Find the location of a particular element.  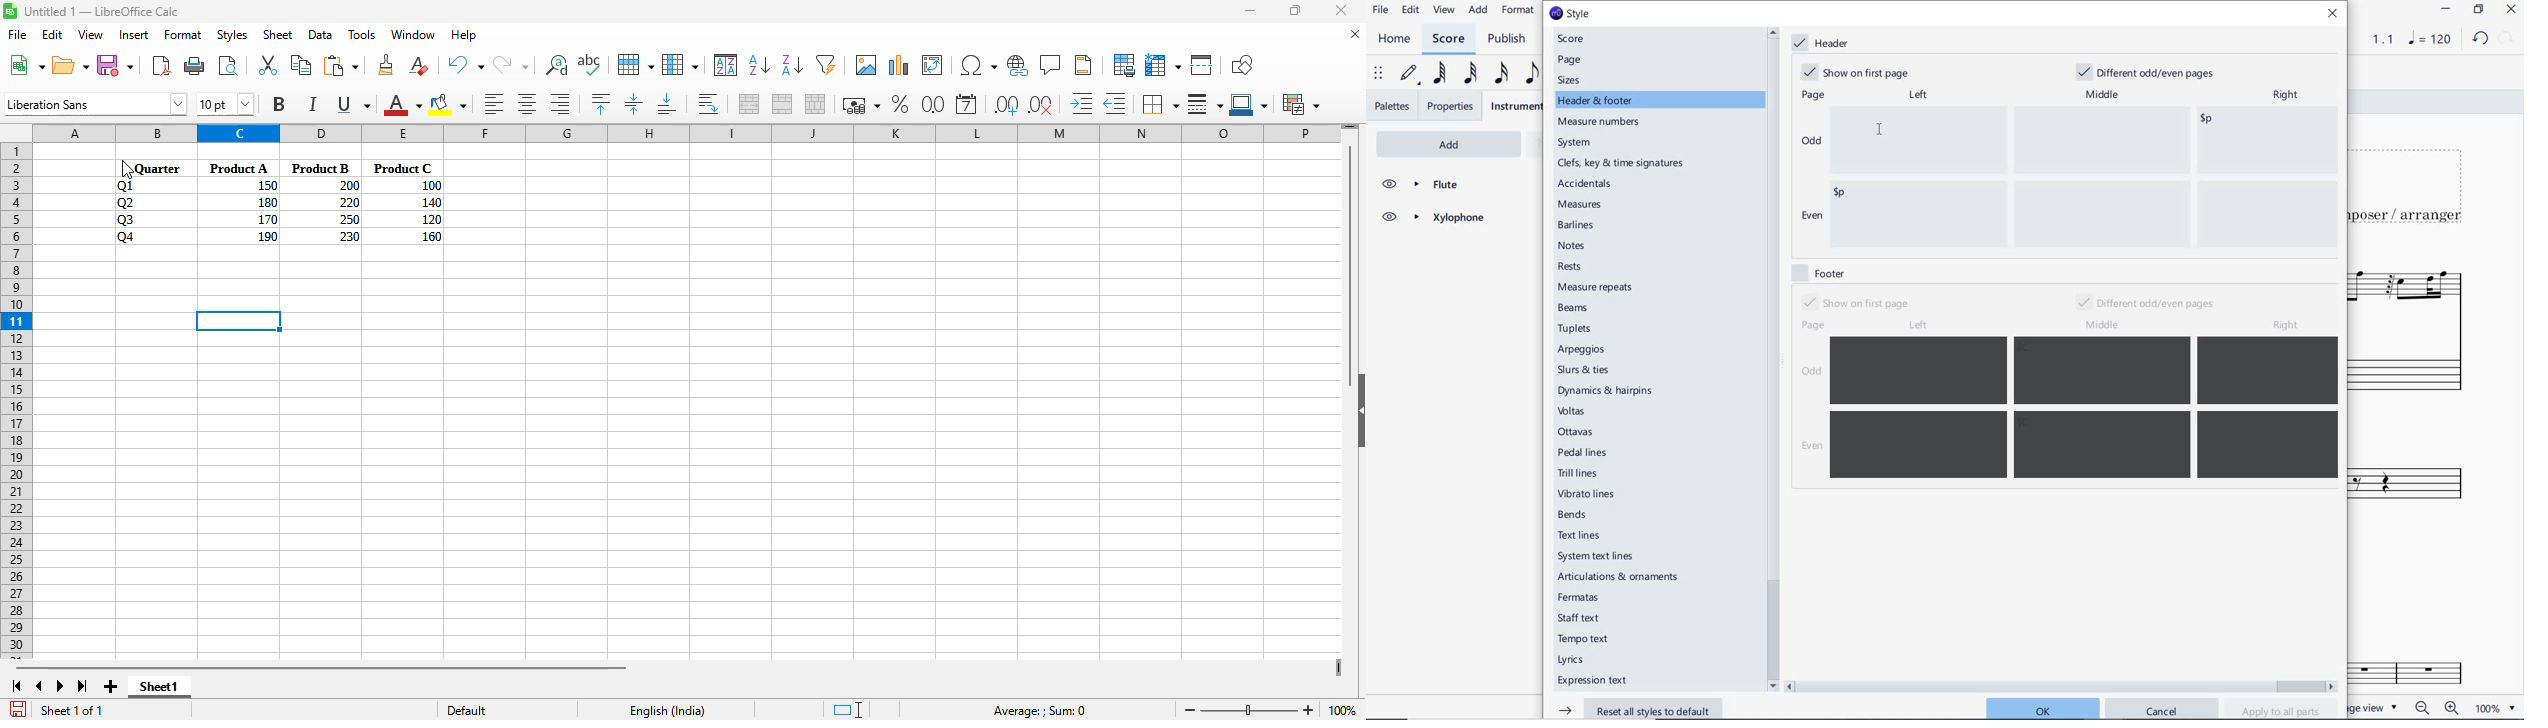

text lines is located at coordinates (1580, 535).